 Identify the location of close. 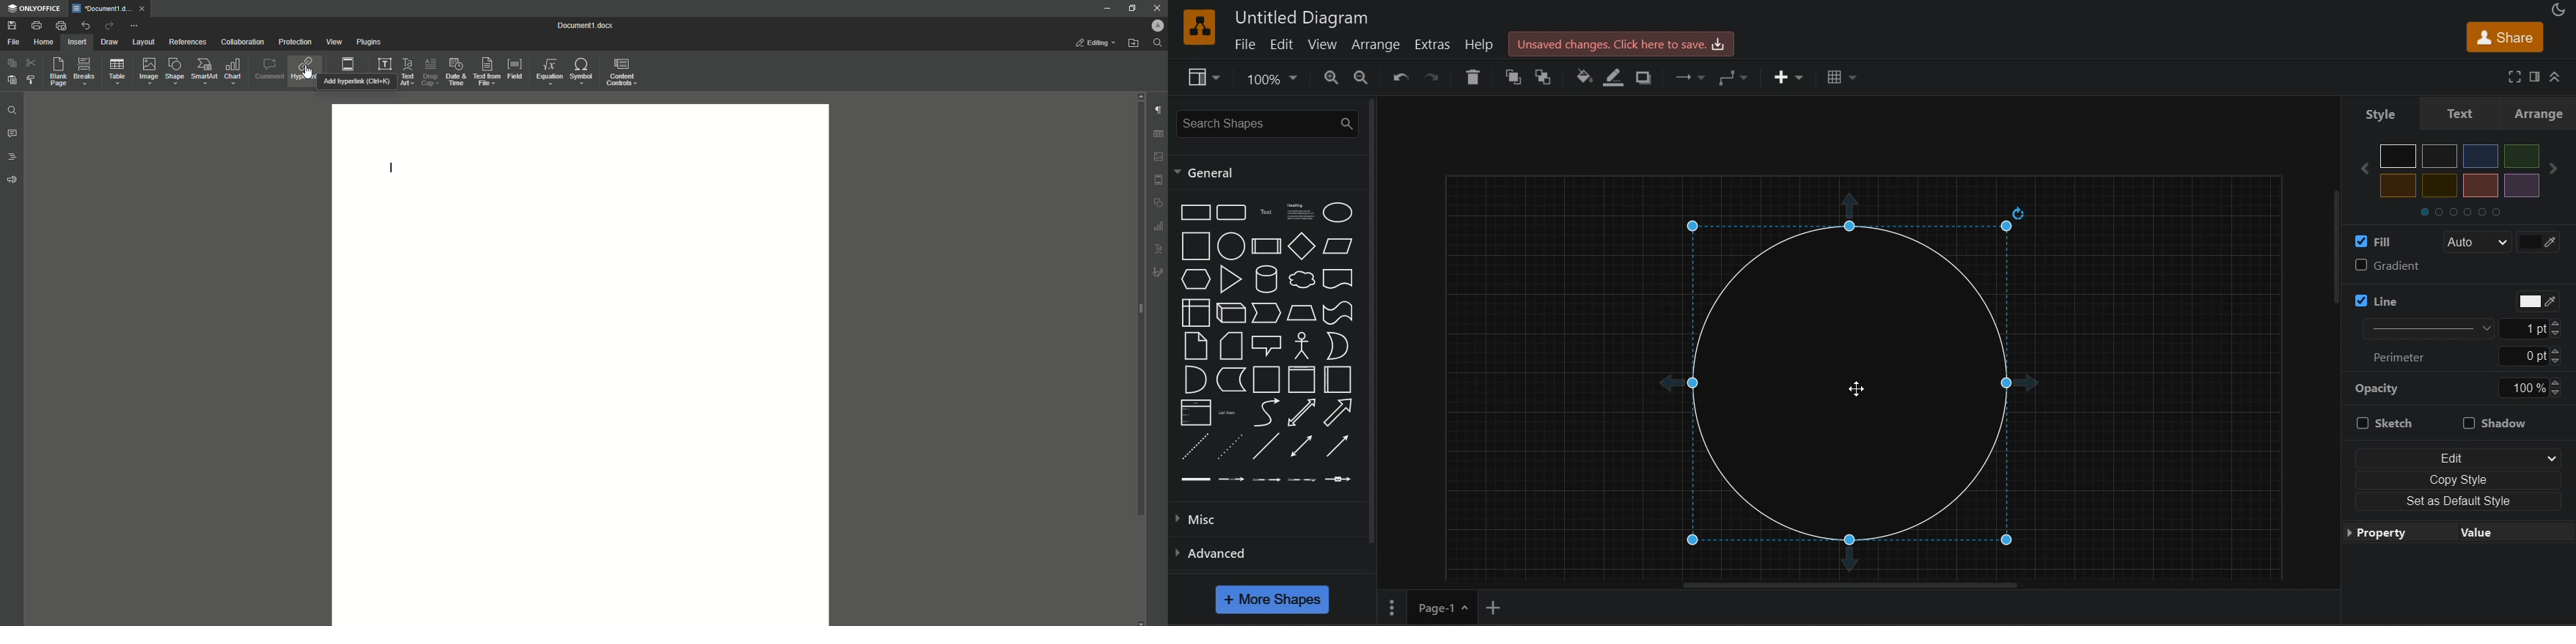
(143, 8).